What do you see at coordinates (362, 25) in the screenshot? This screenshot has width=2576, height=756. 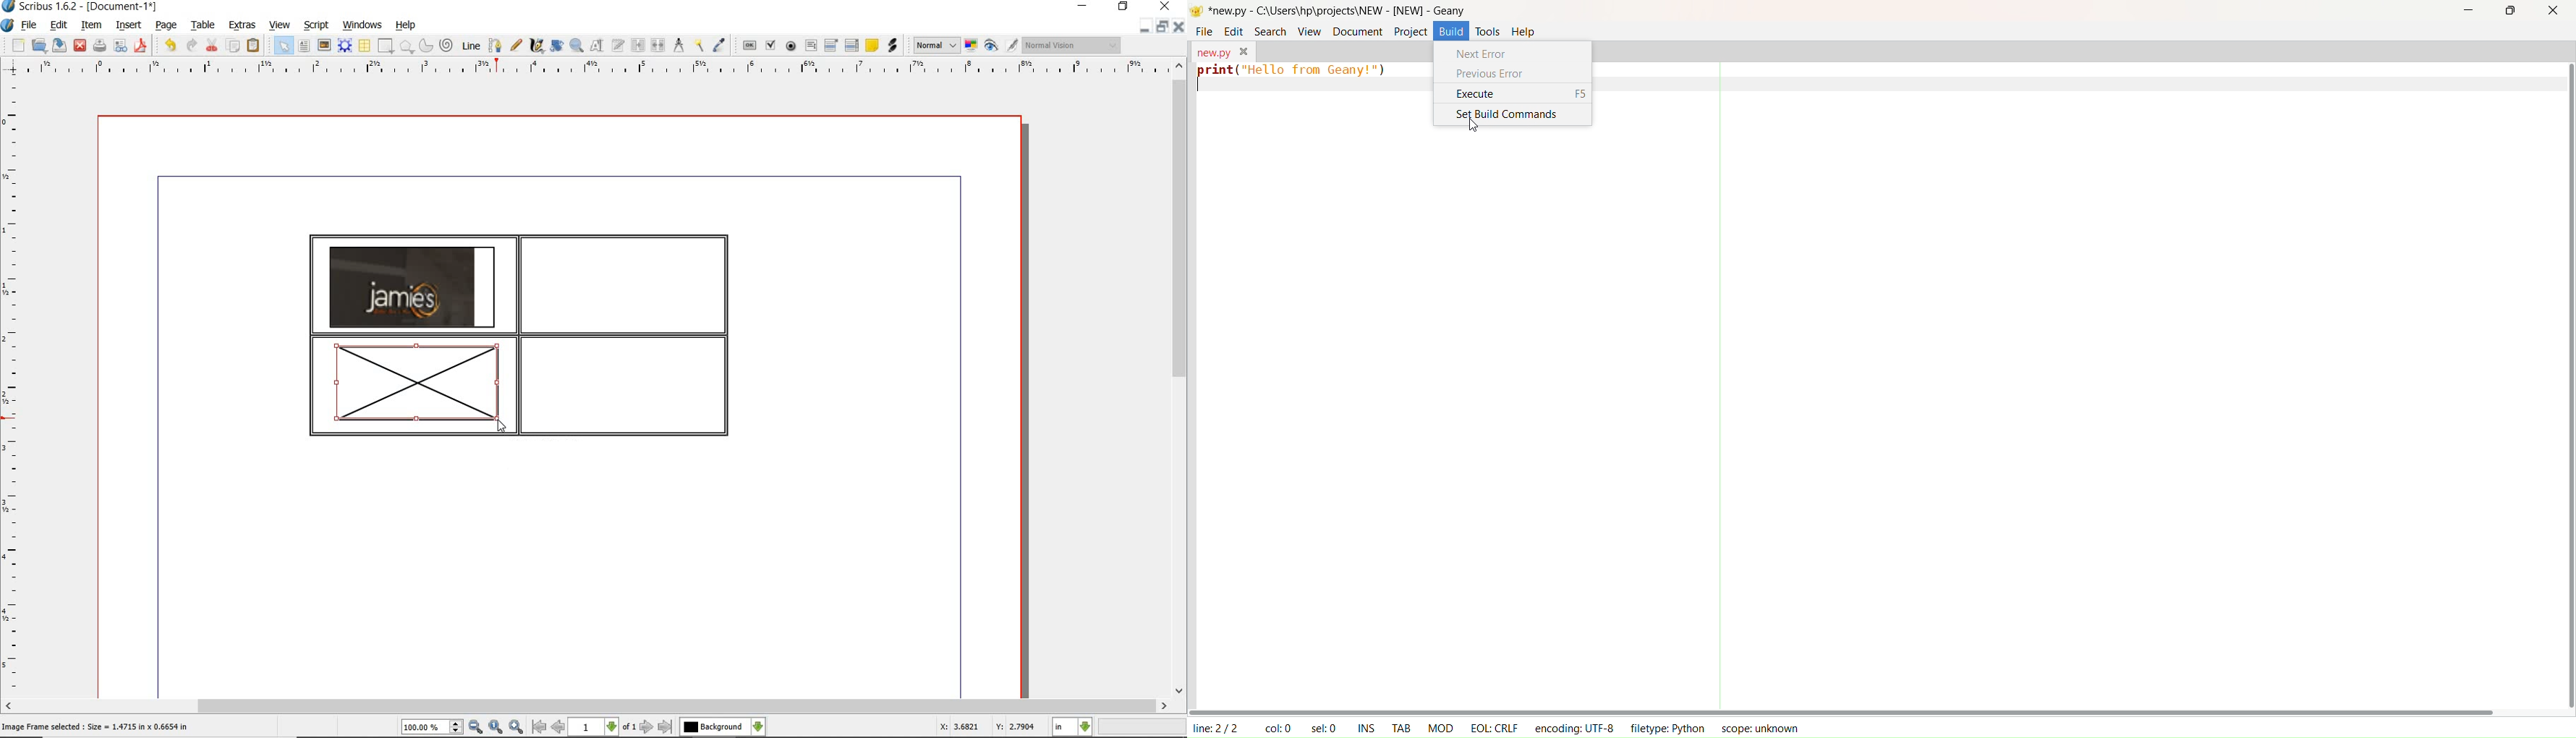 I see `windows` at bounding box center [362, 25].